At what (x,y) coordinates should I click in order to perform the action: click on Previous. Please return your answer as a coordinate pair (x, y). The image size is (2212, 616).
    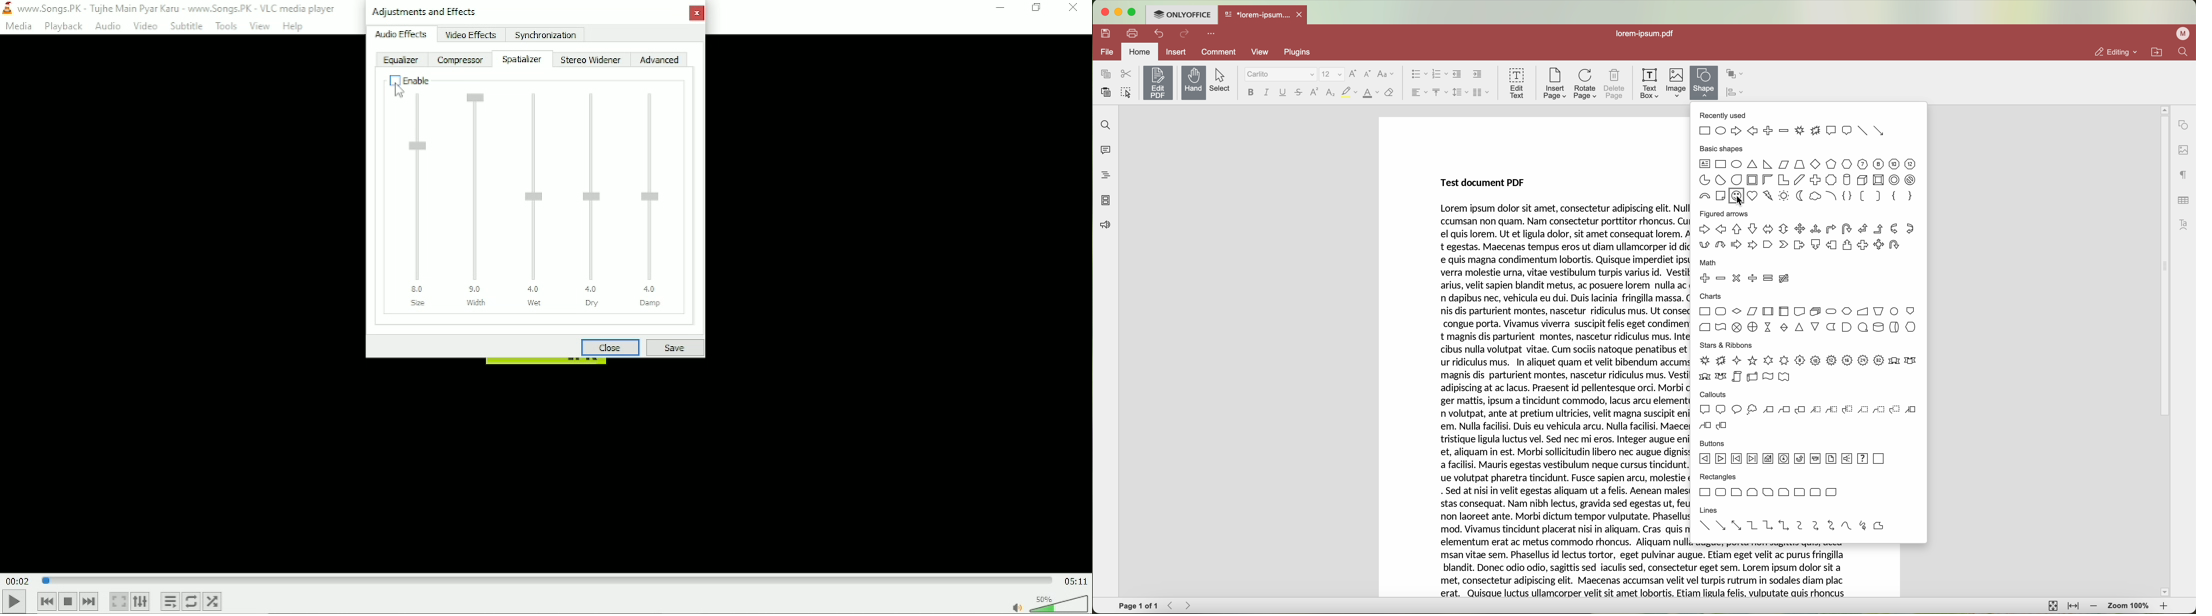
    Looking at the image, I should click on (46, 601).